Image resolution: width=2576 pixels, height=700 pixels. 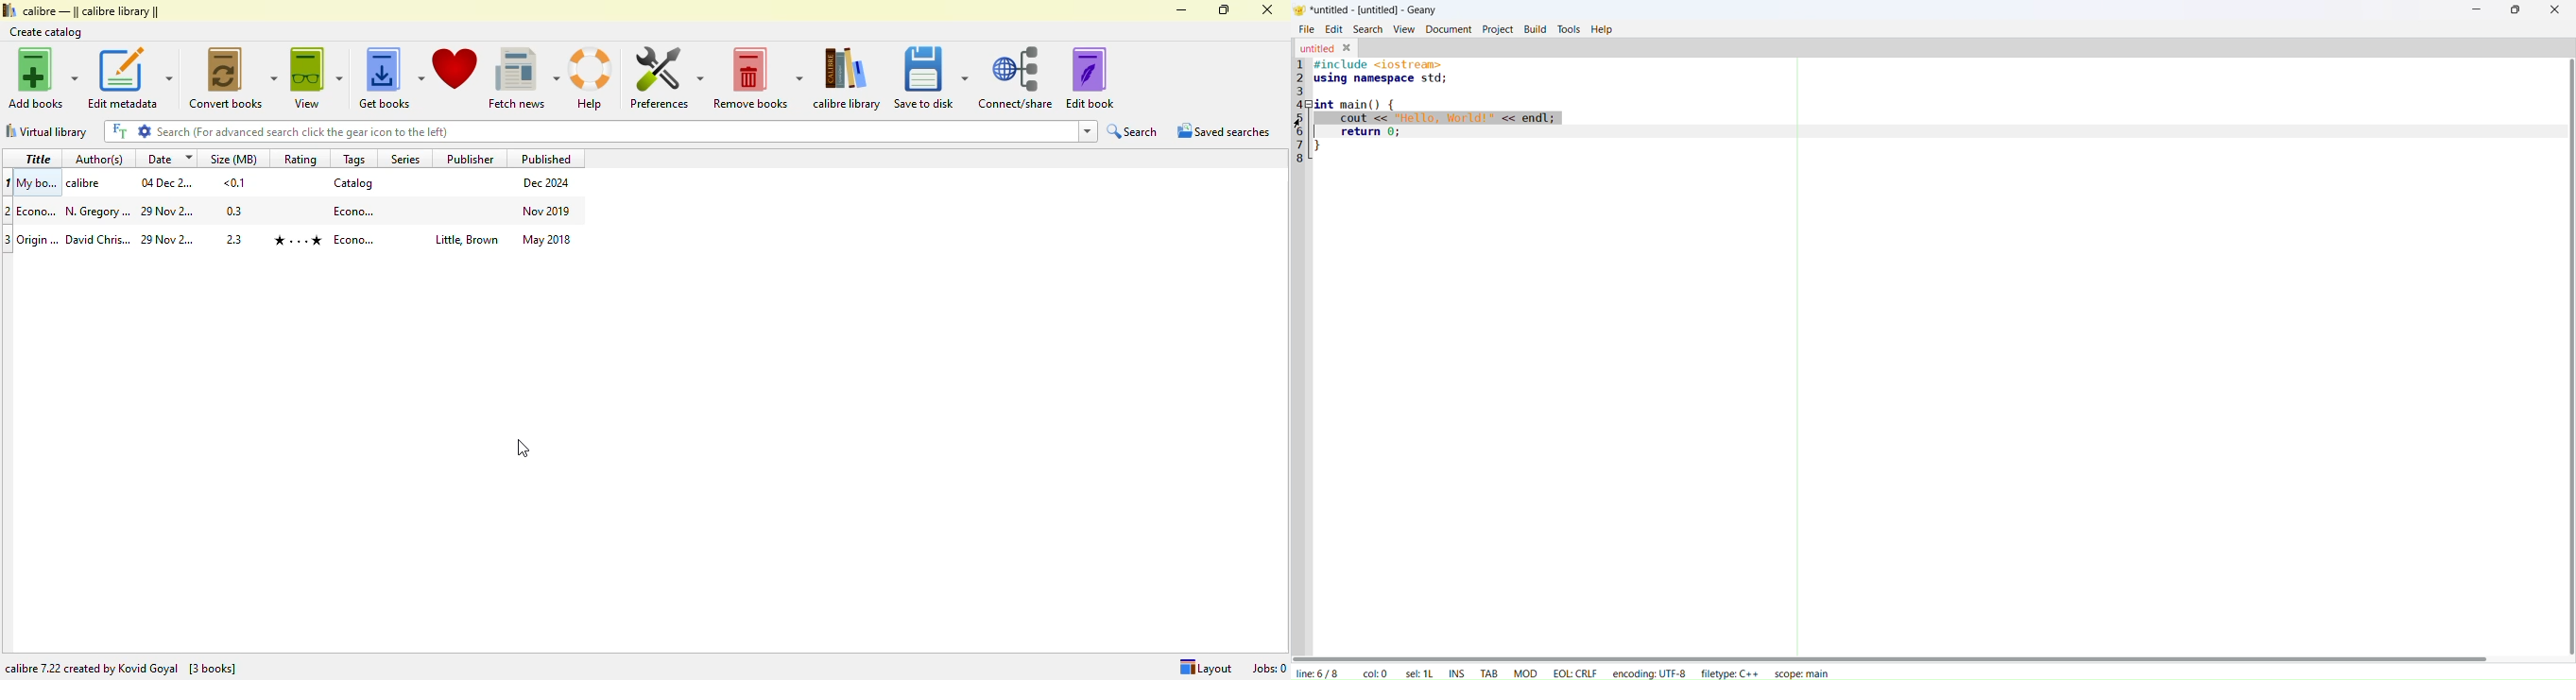 I want to click on calibre library, so click(x=91, y=12).